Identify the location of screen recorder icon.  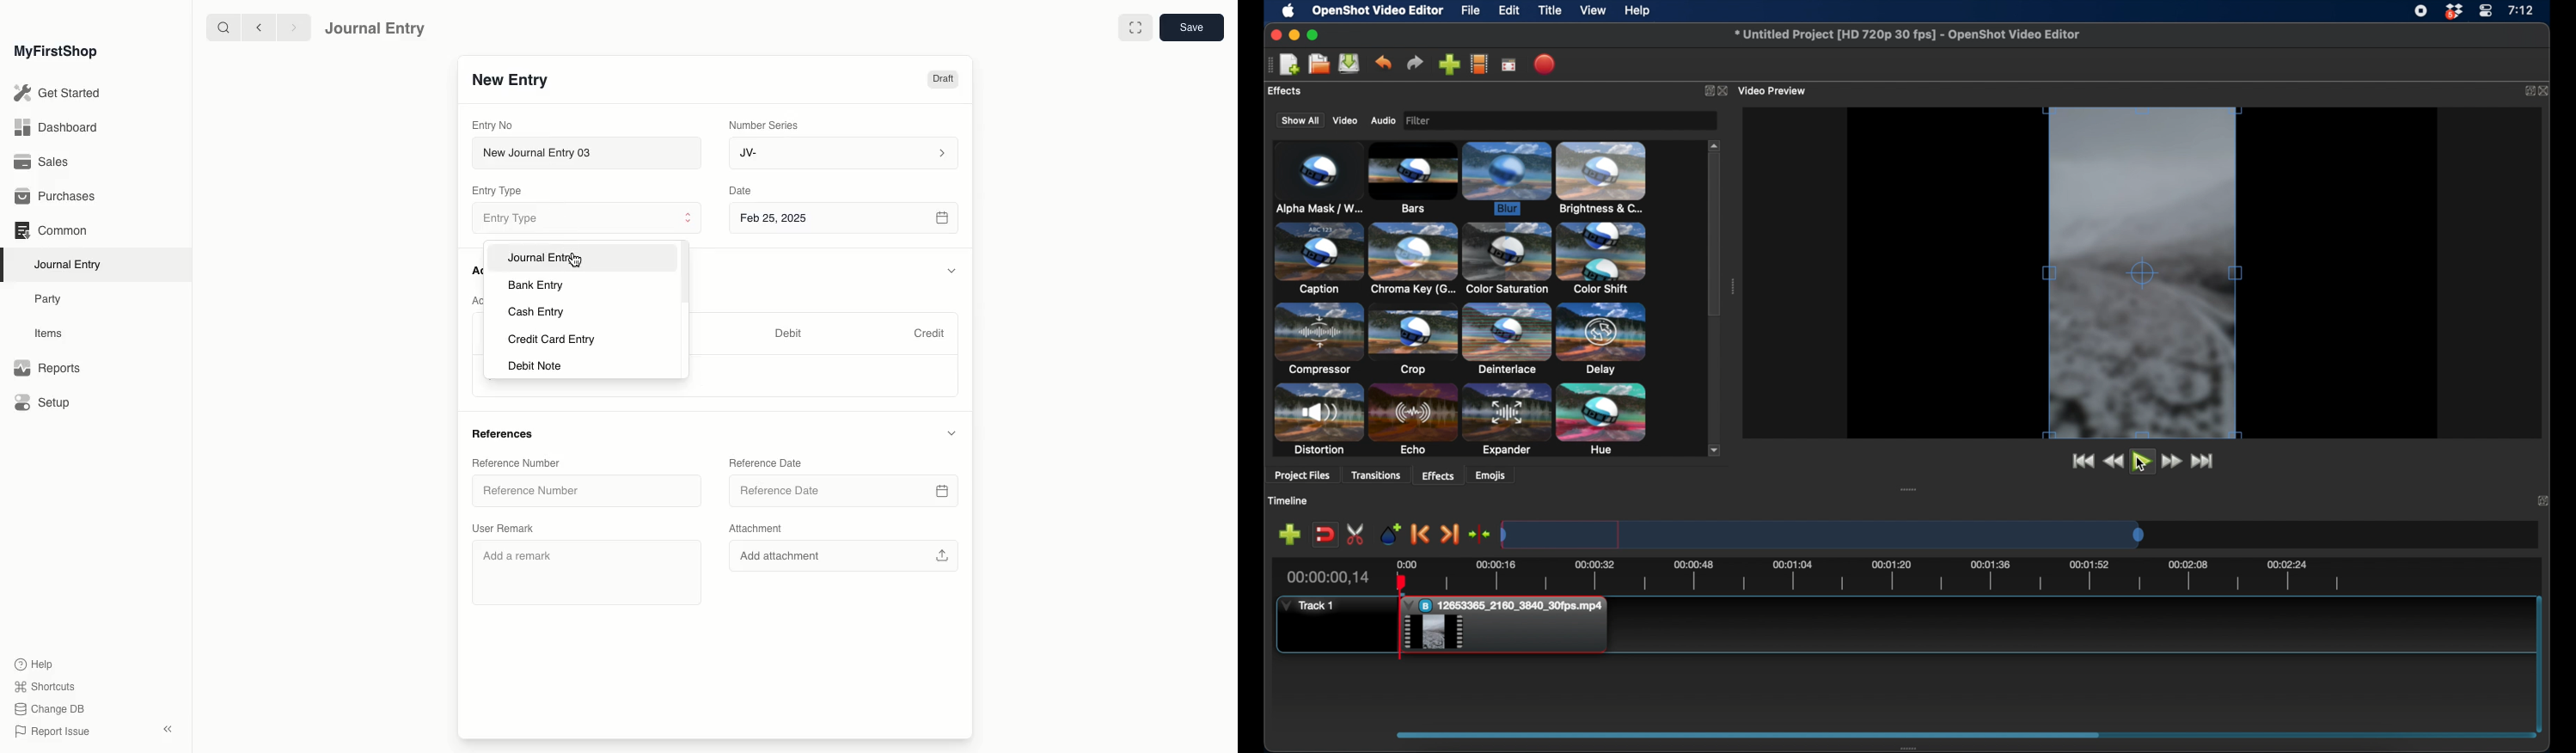
(2421, 11).